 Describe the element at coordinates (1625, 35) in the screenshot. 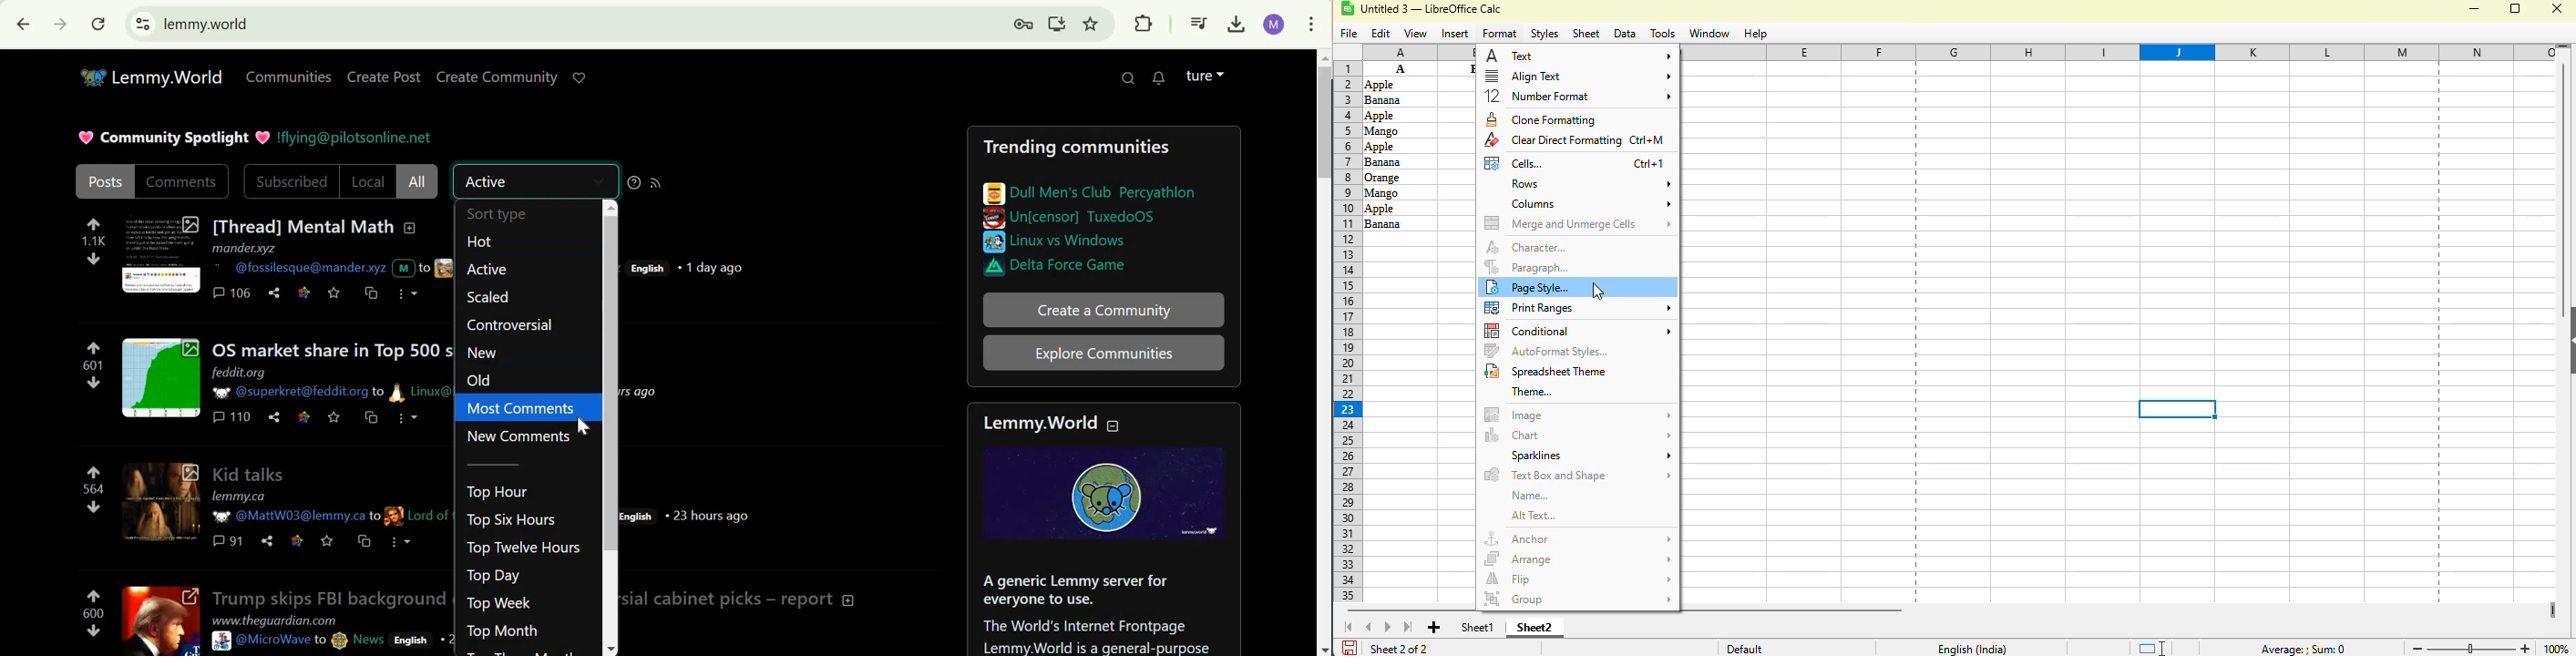

I see `data` at that location.